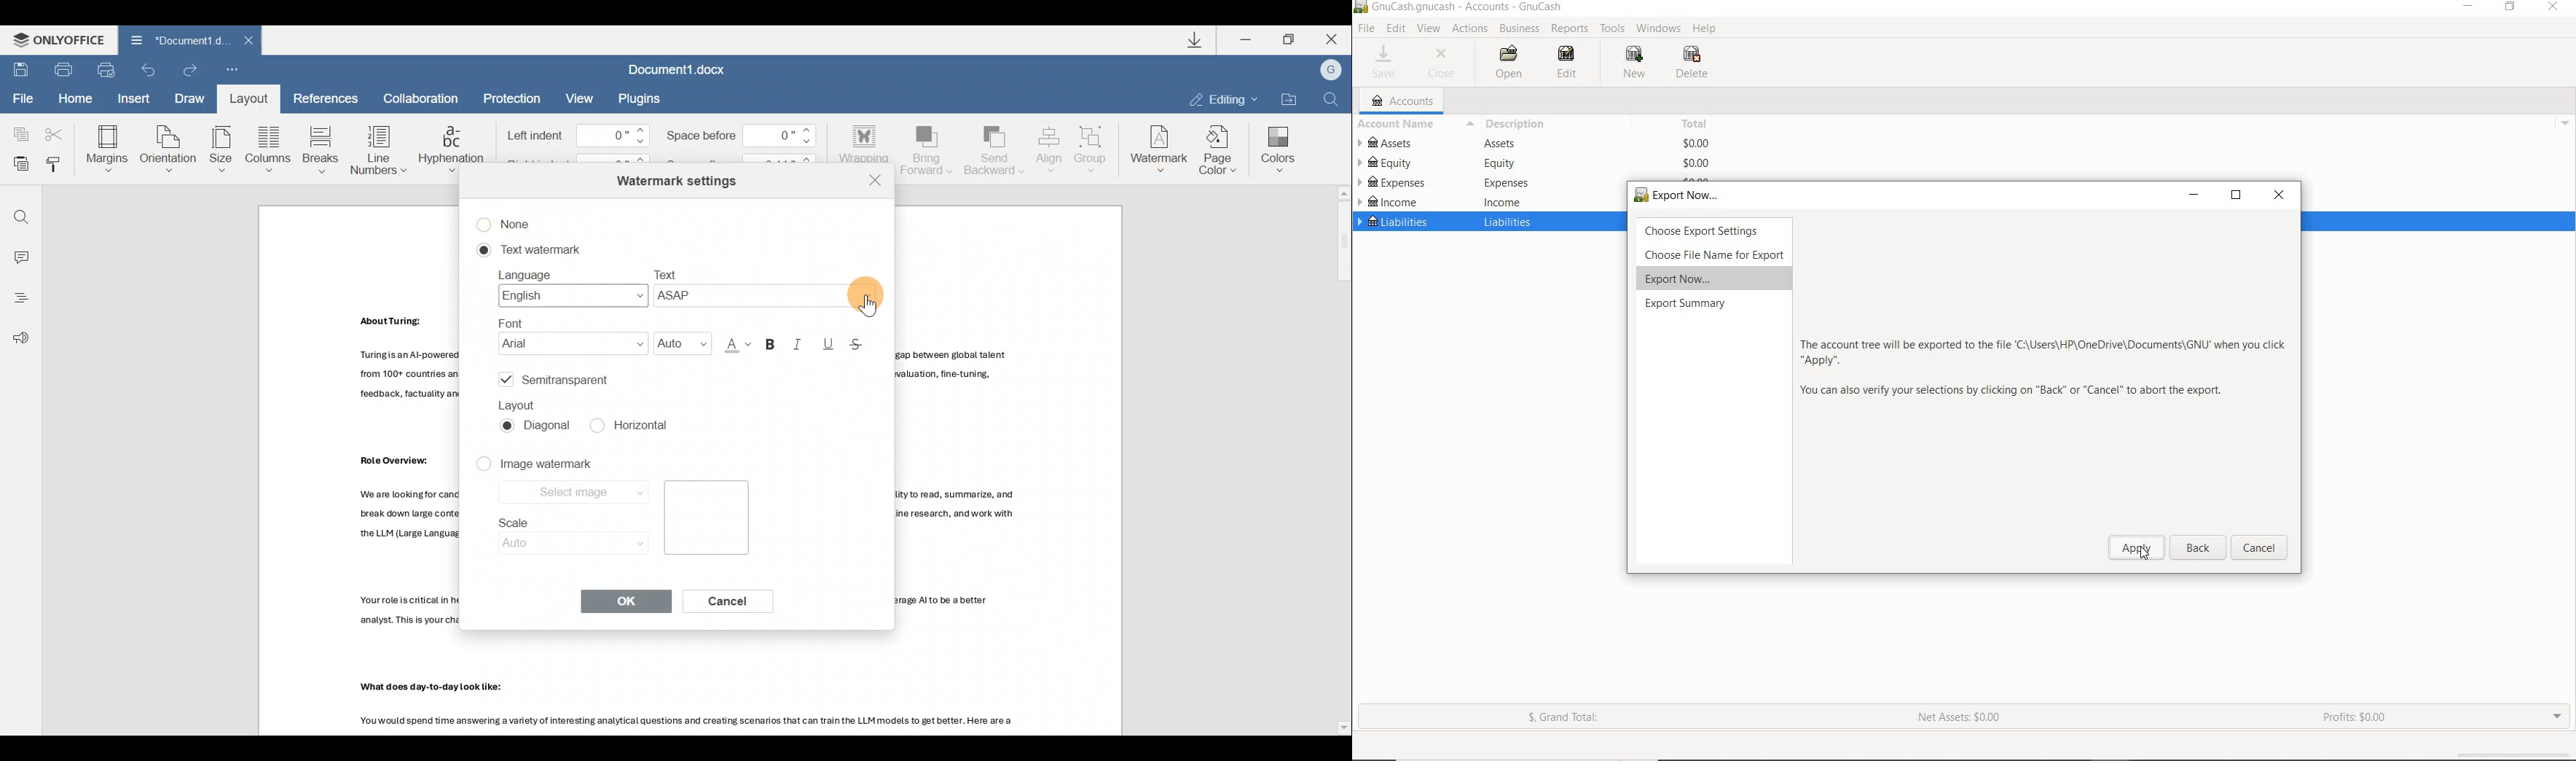 This screenshot has width=2576, height=784. What do you see at coordinates (673, 178) in the screenshot?
I see `Watermark settings` at bounding box center [673, 178].